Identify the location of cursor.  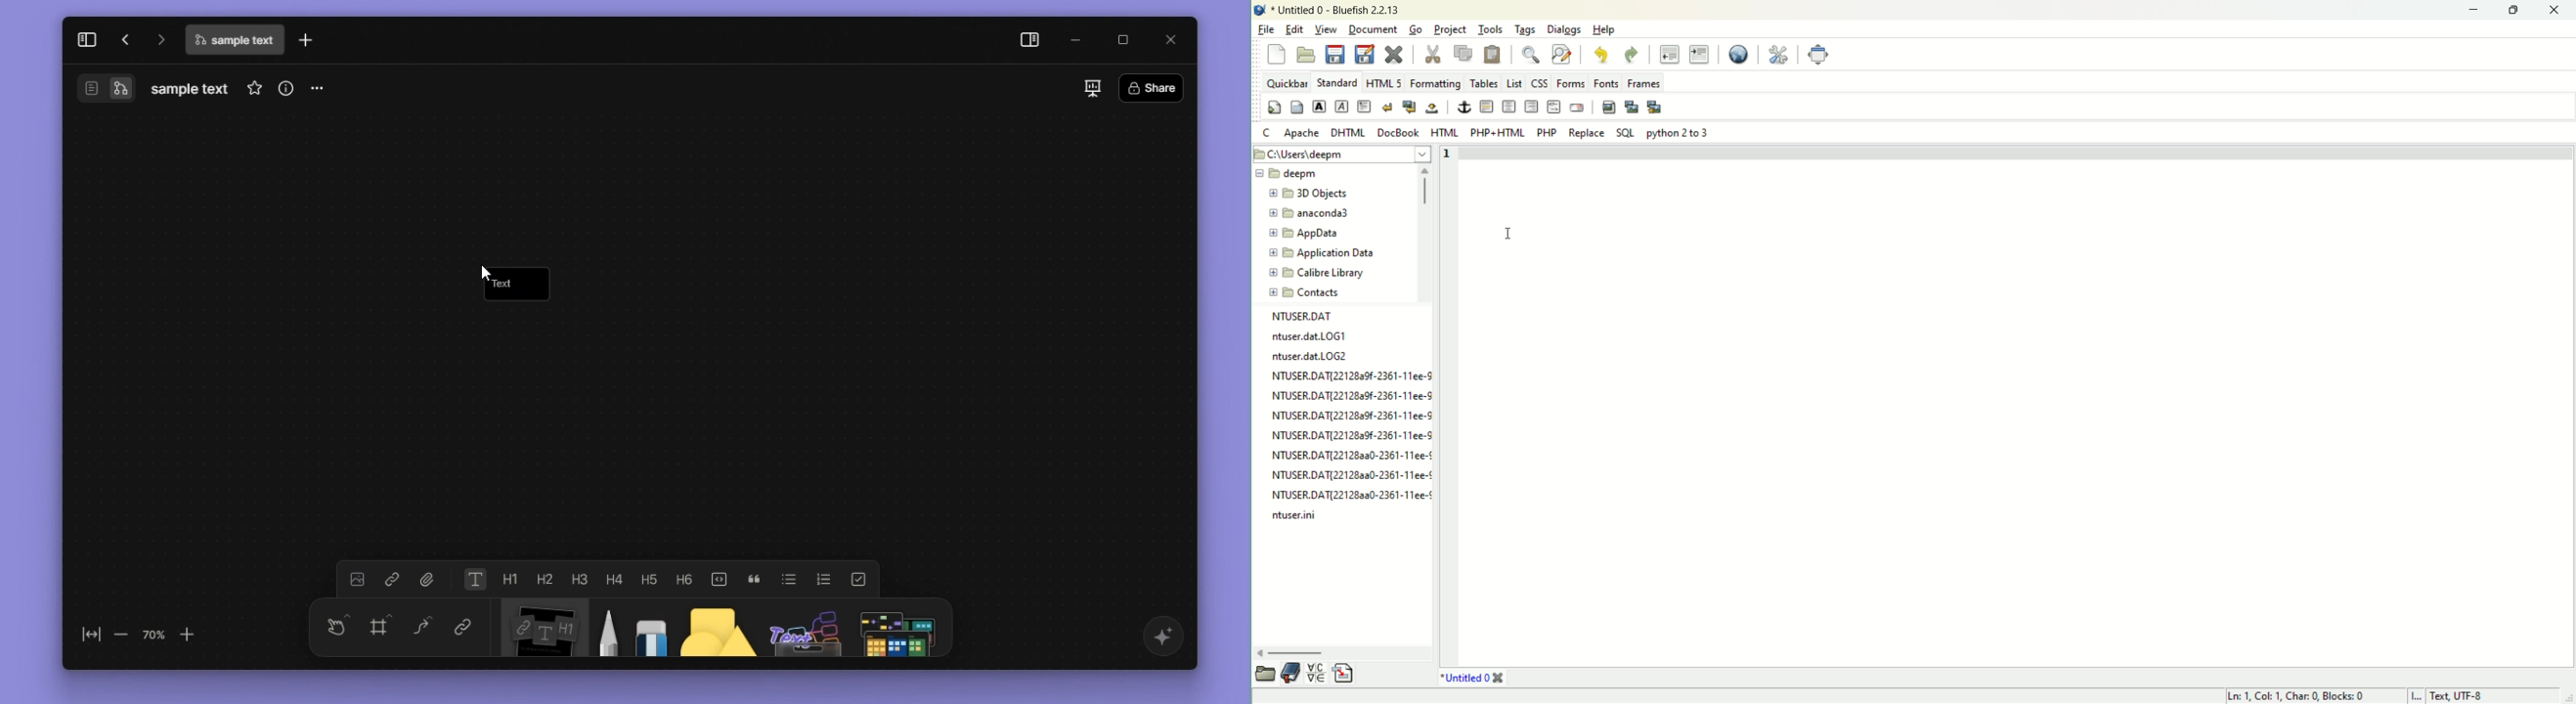
(1505, 234).